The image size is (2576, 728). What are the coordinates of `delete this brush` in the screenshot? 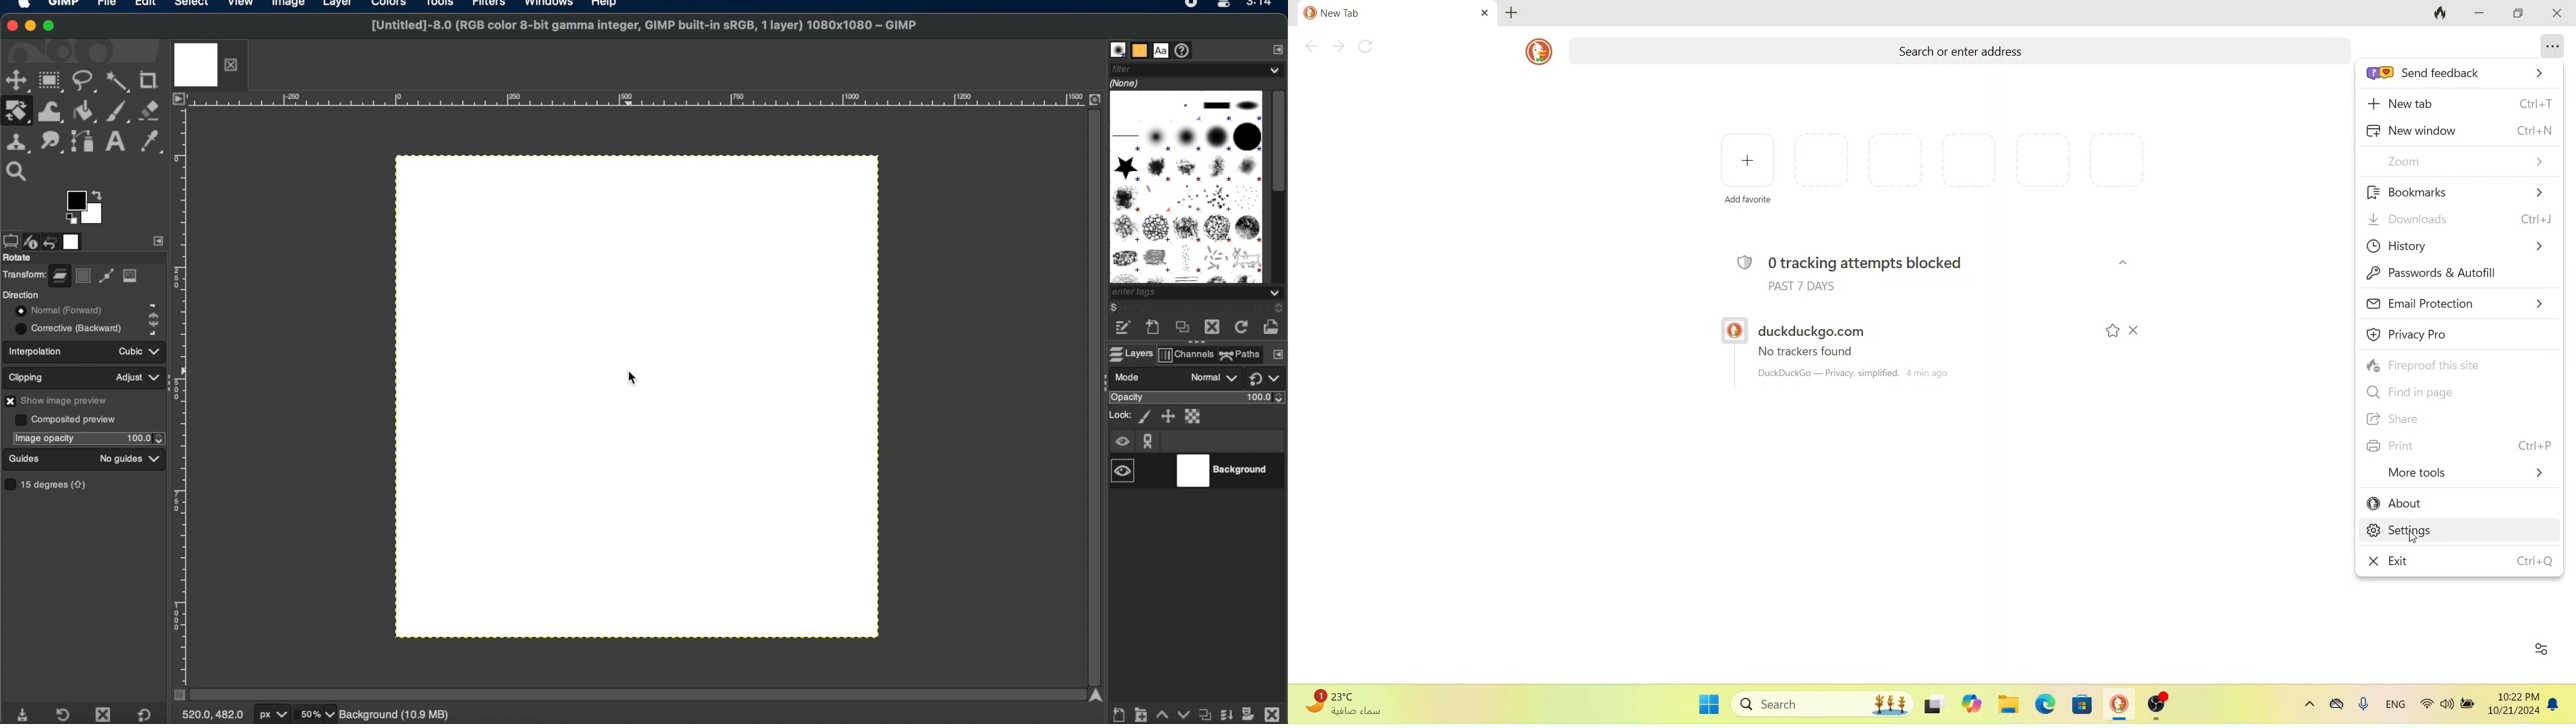 It's located at (1212, 327).